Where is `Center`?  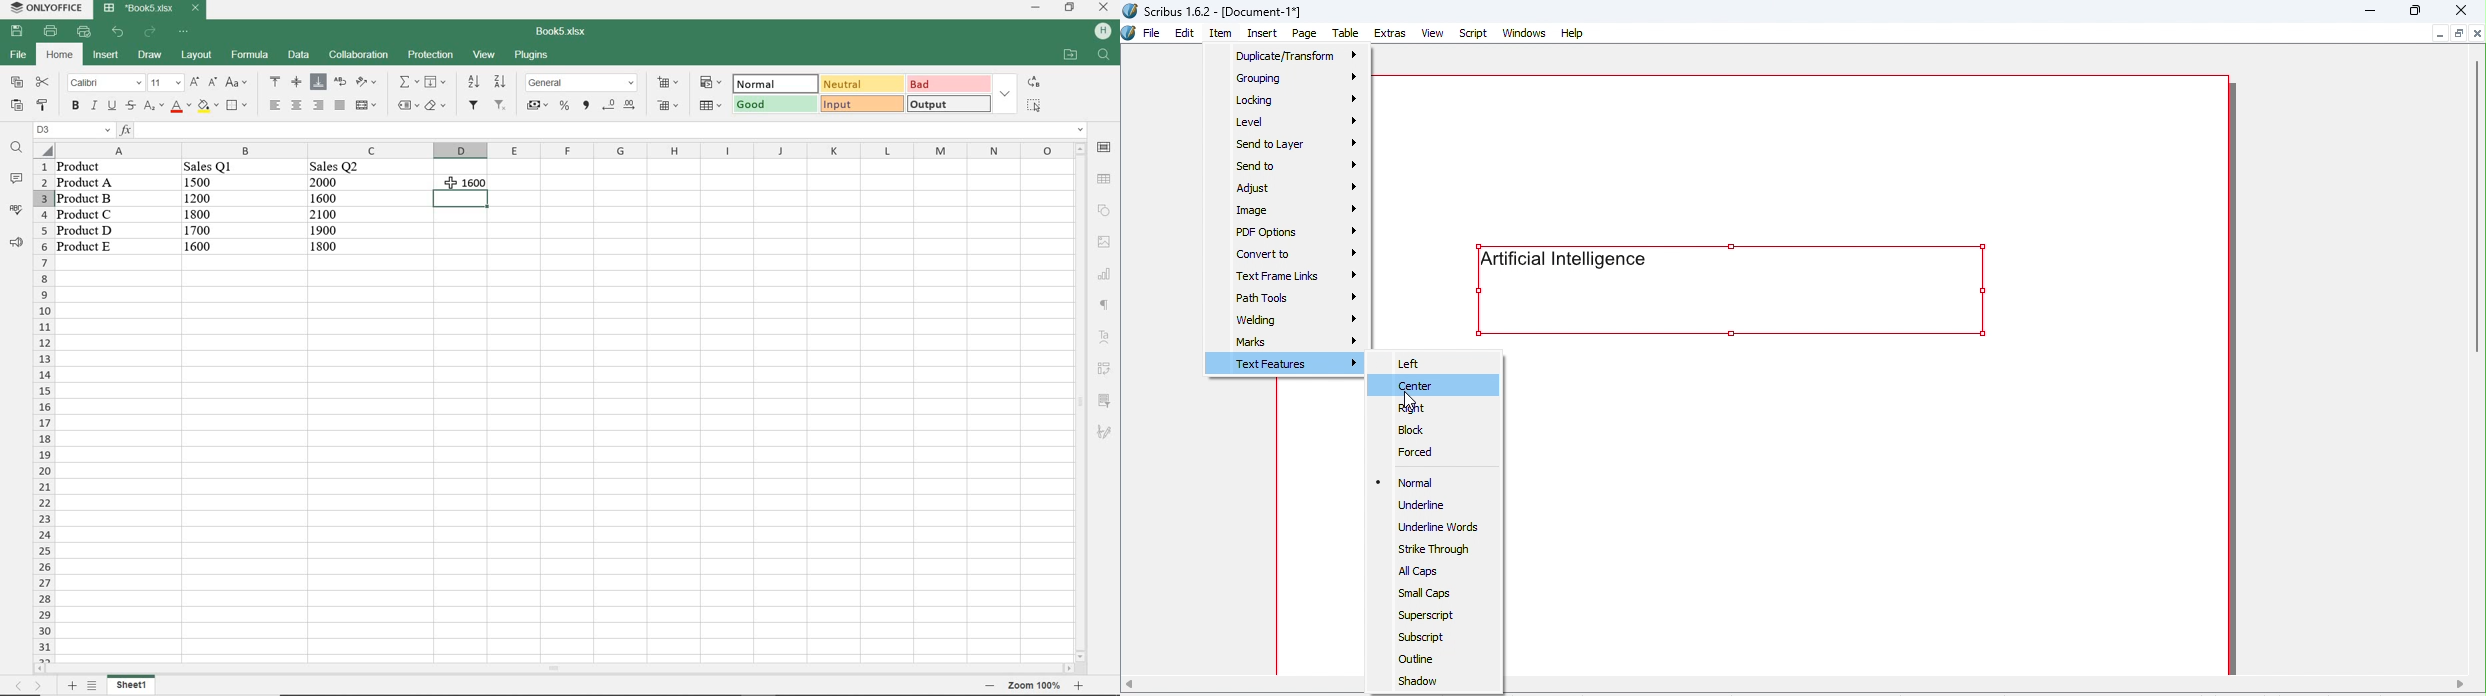 Center is located at coordinates (1421, 387).